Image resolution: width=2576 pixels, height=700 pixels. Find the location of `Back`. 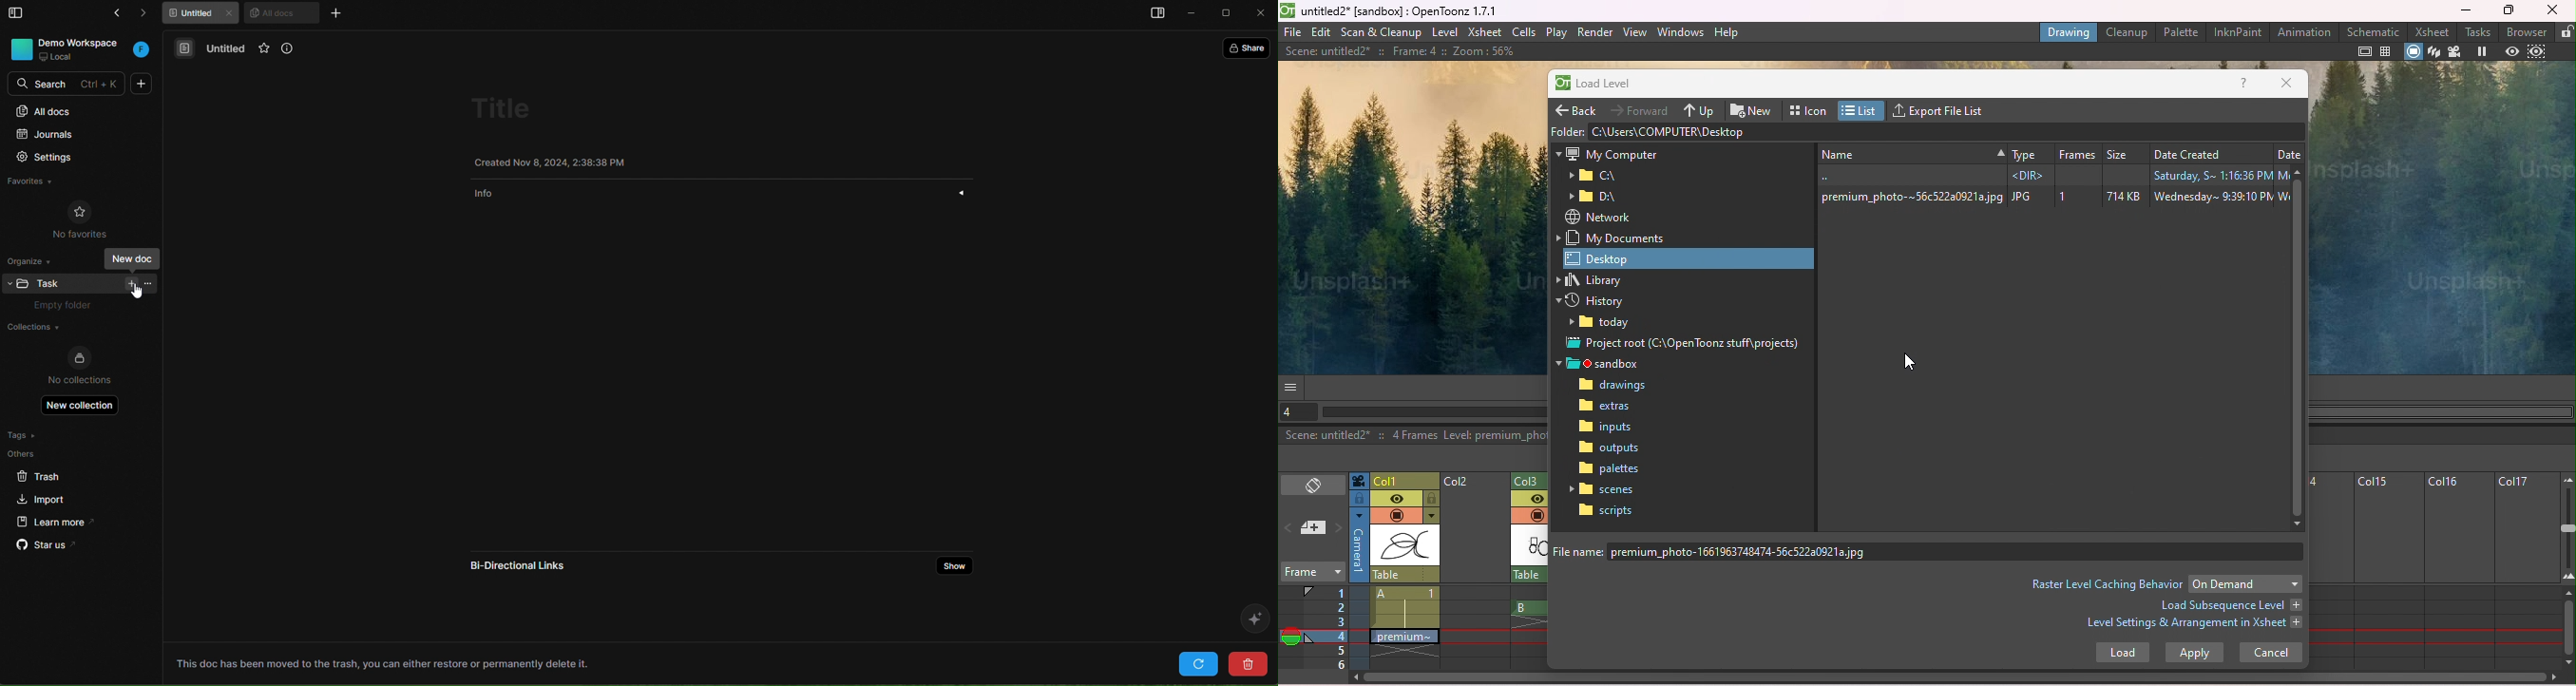

Back is located at coordinates (1578, 107).